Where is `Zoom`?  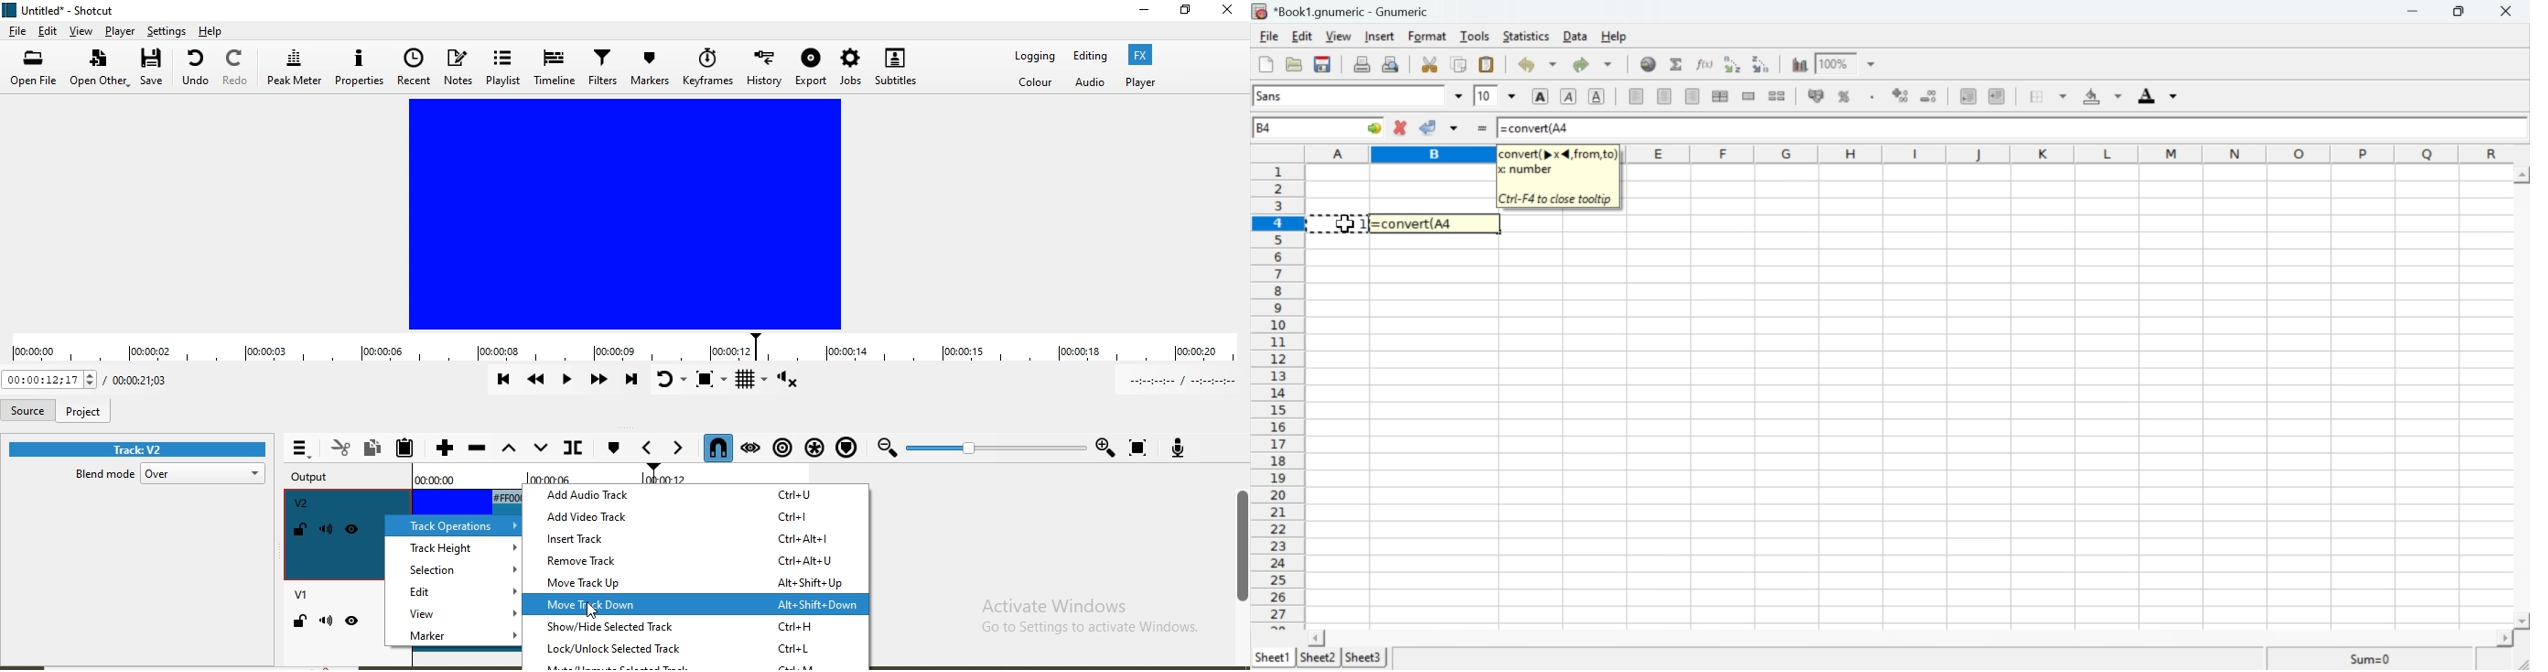 Zoom is located at coordinates (1848, 61).